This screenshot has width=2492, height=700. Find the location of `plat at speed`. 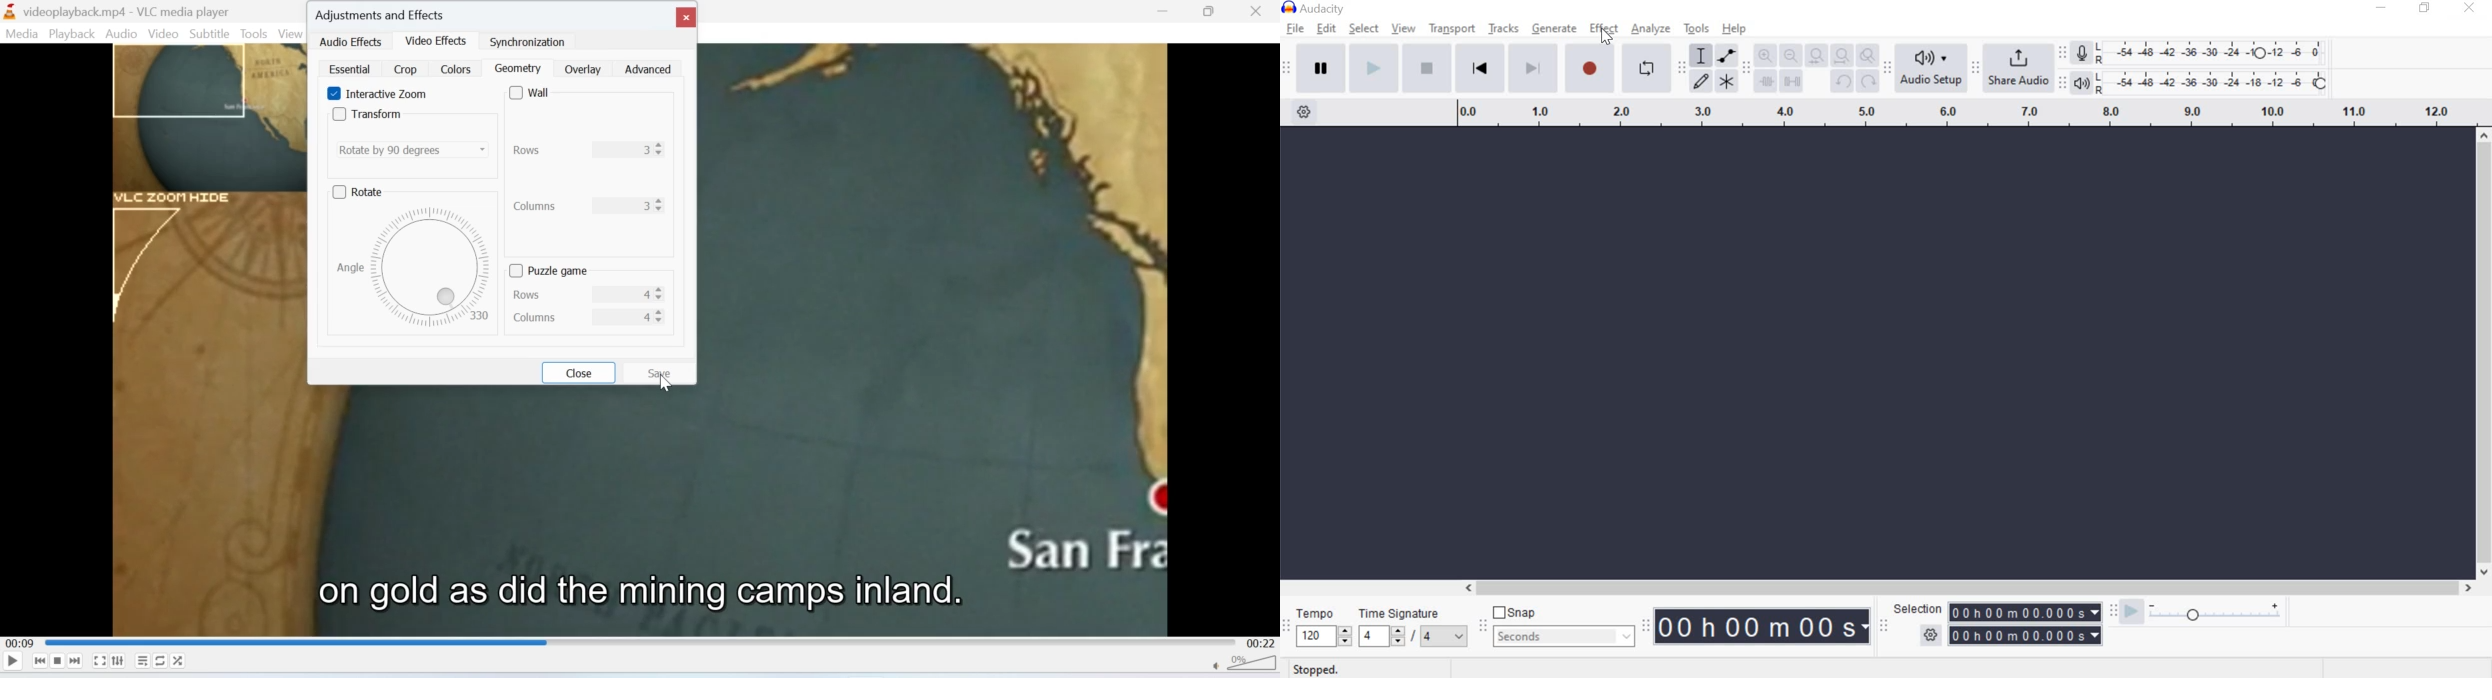

plat at speed is located at coordinates (2218, 616).